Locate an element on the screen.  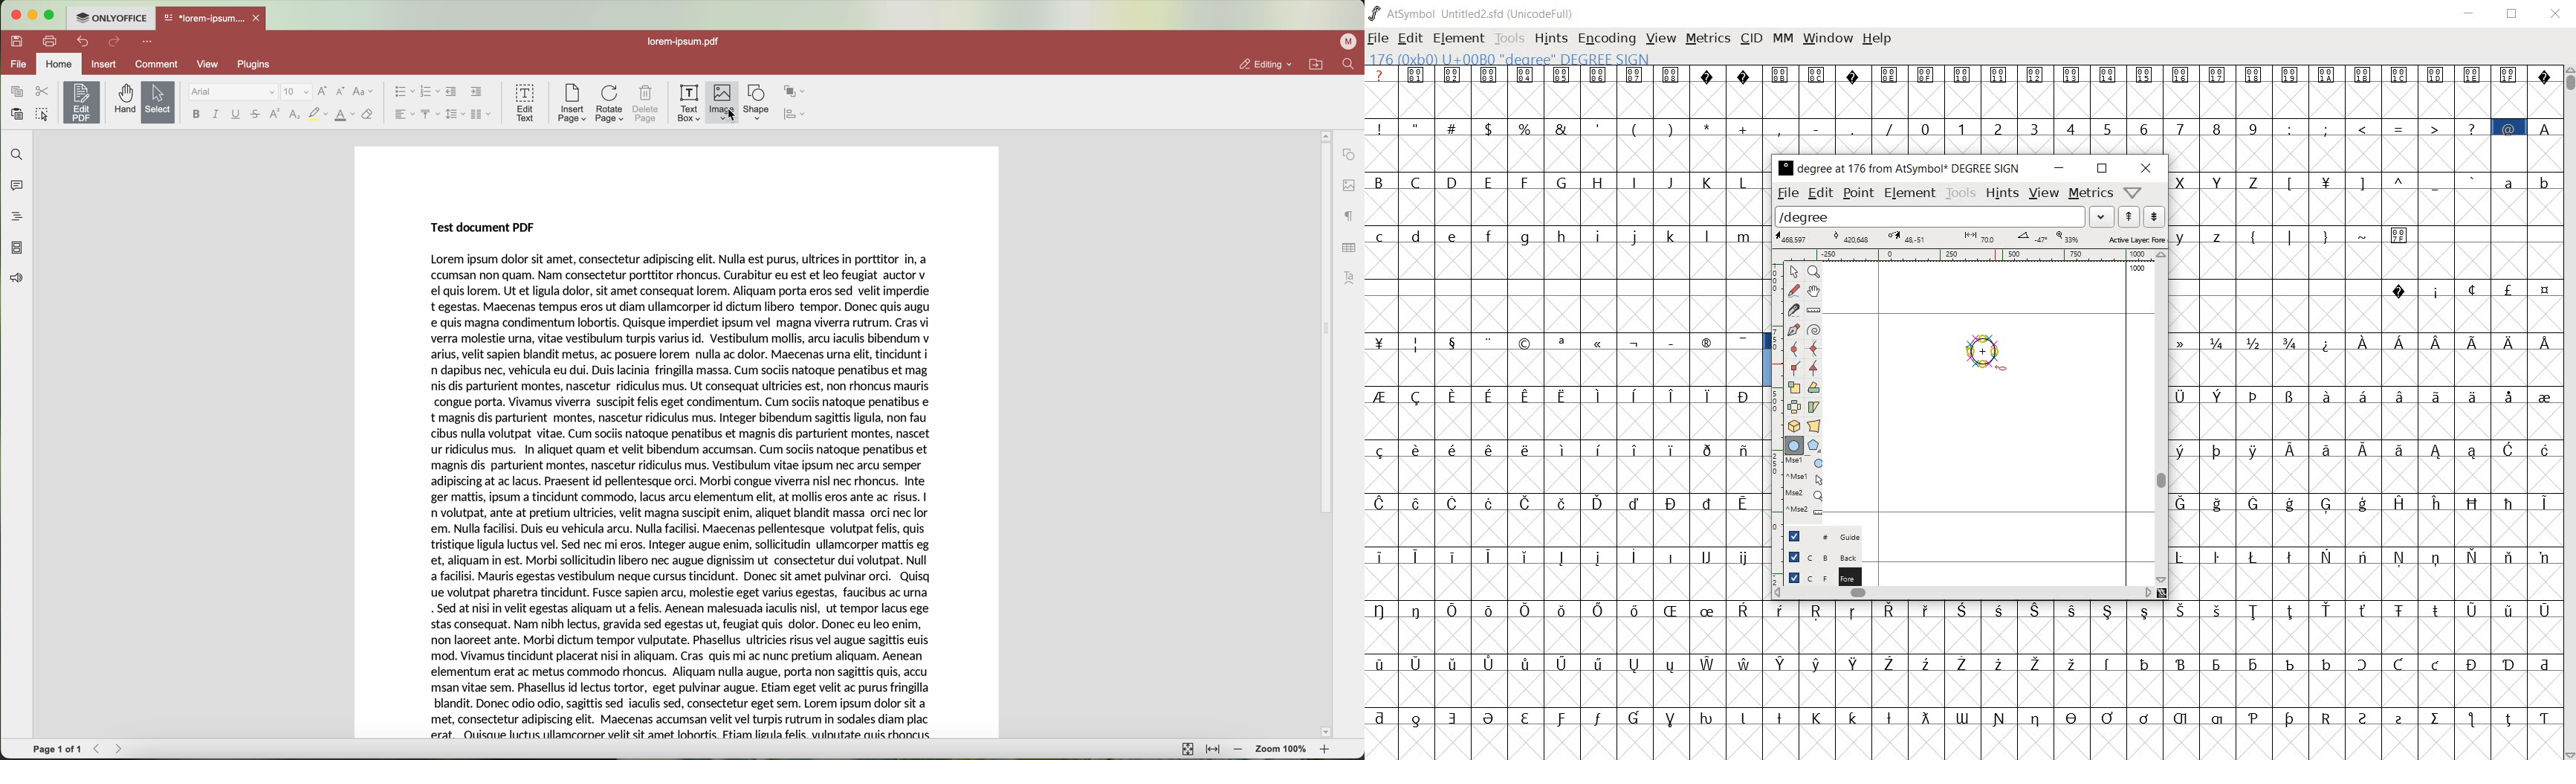
redo is located at coordinates (114, 42).